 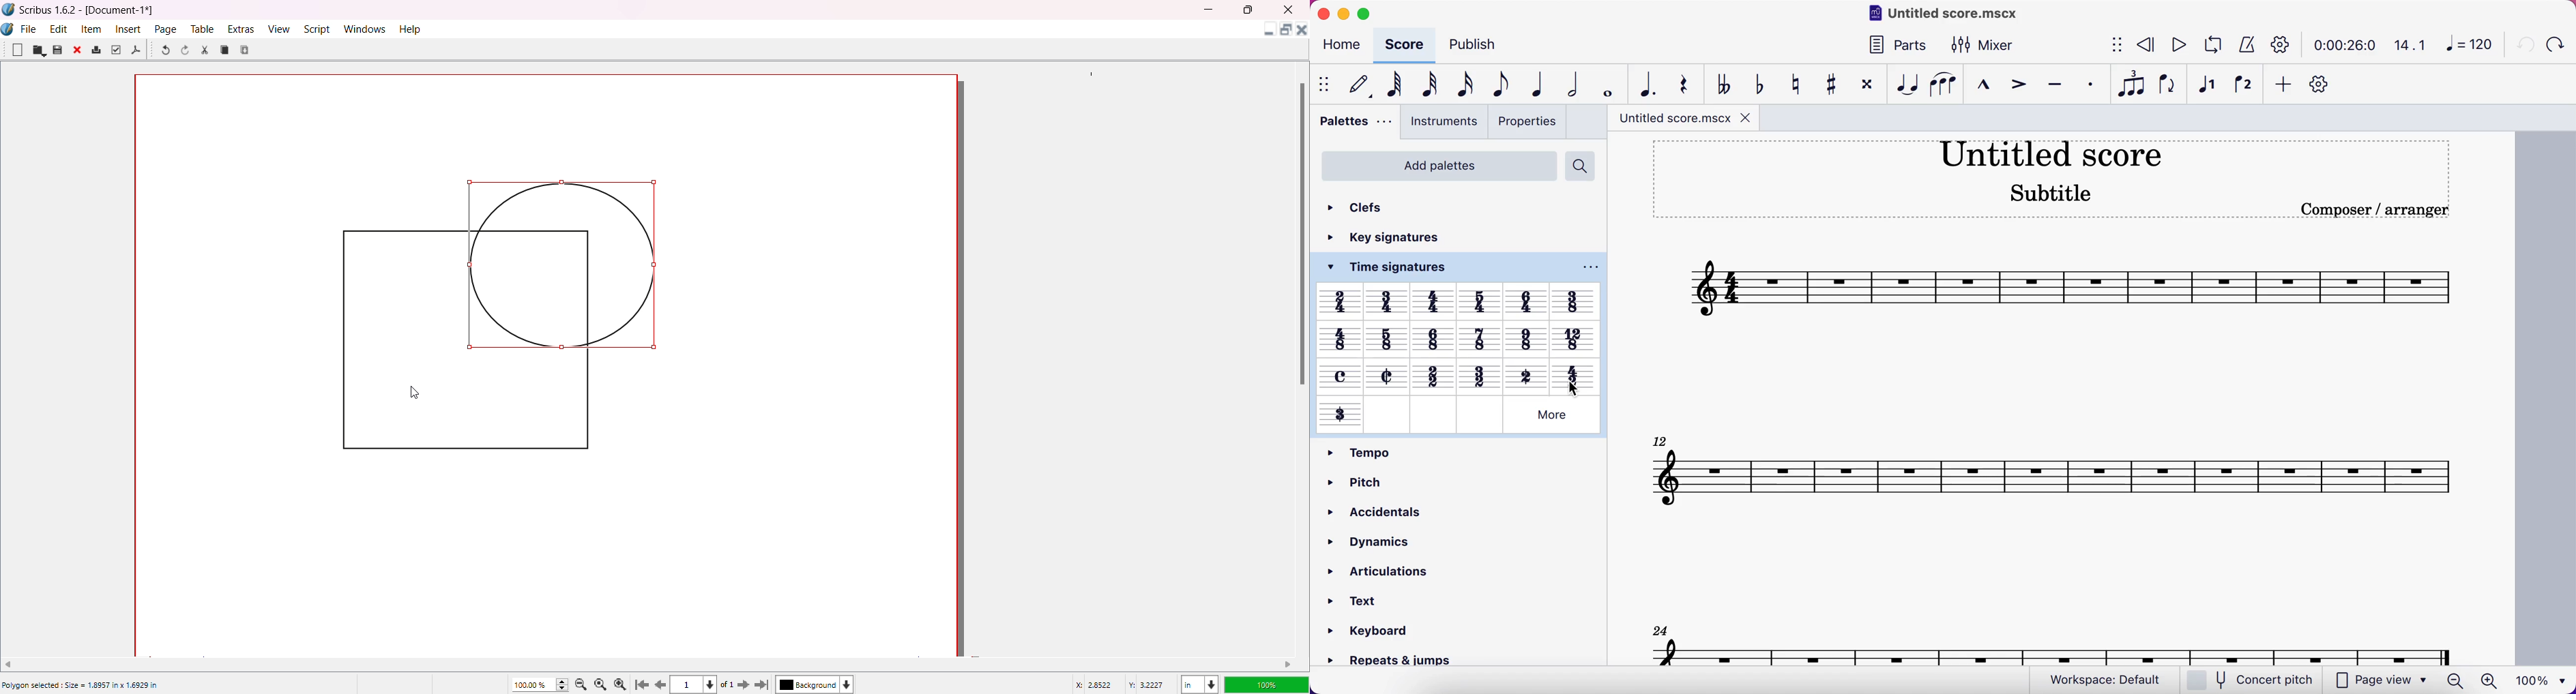 I want to click on Save as PDF, so click(x=136, y=50).